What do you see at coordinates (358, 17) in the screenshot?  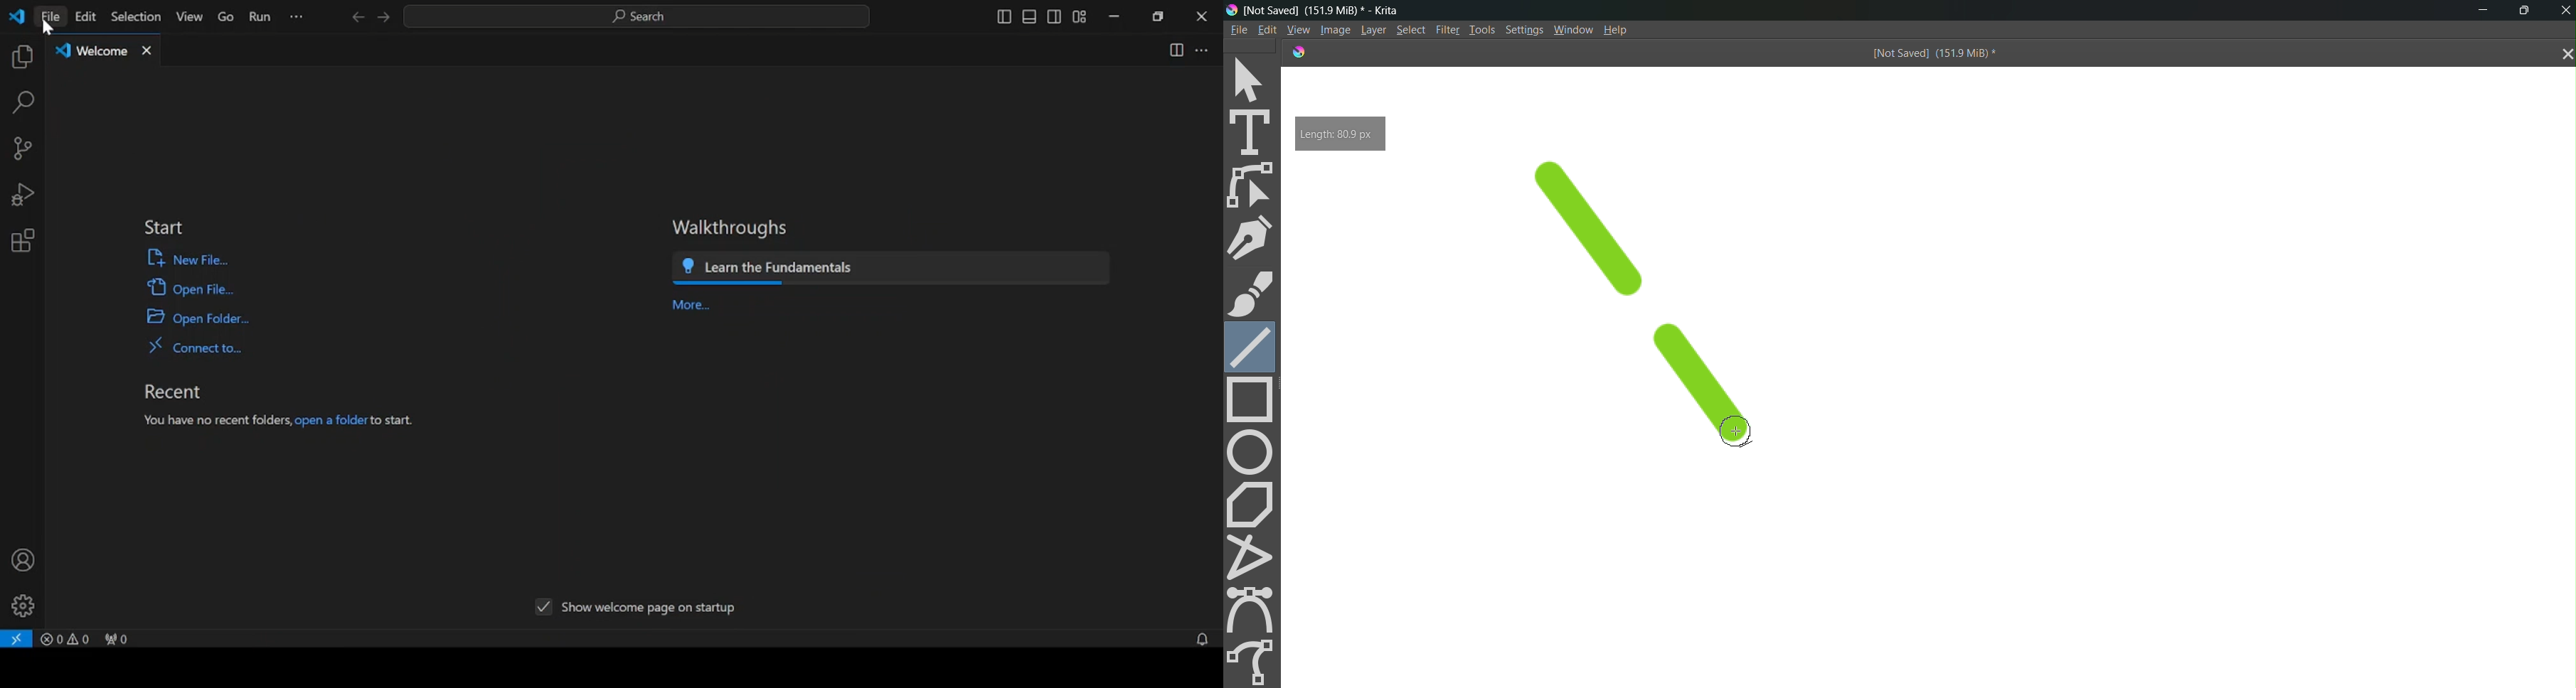 I see `previous` at bounding box center [358, 17].